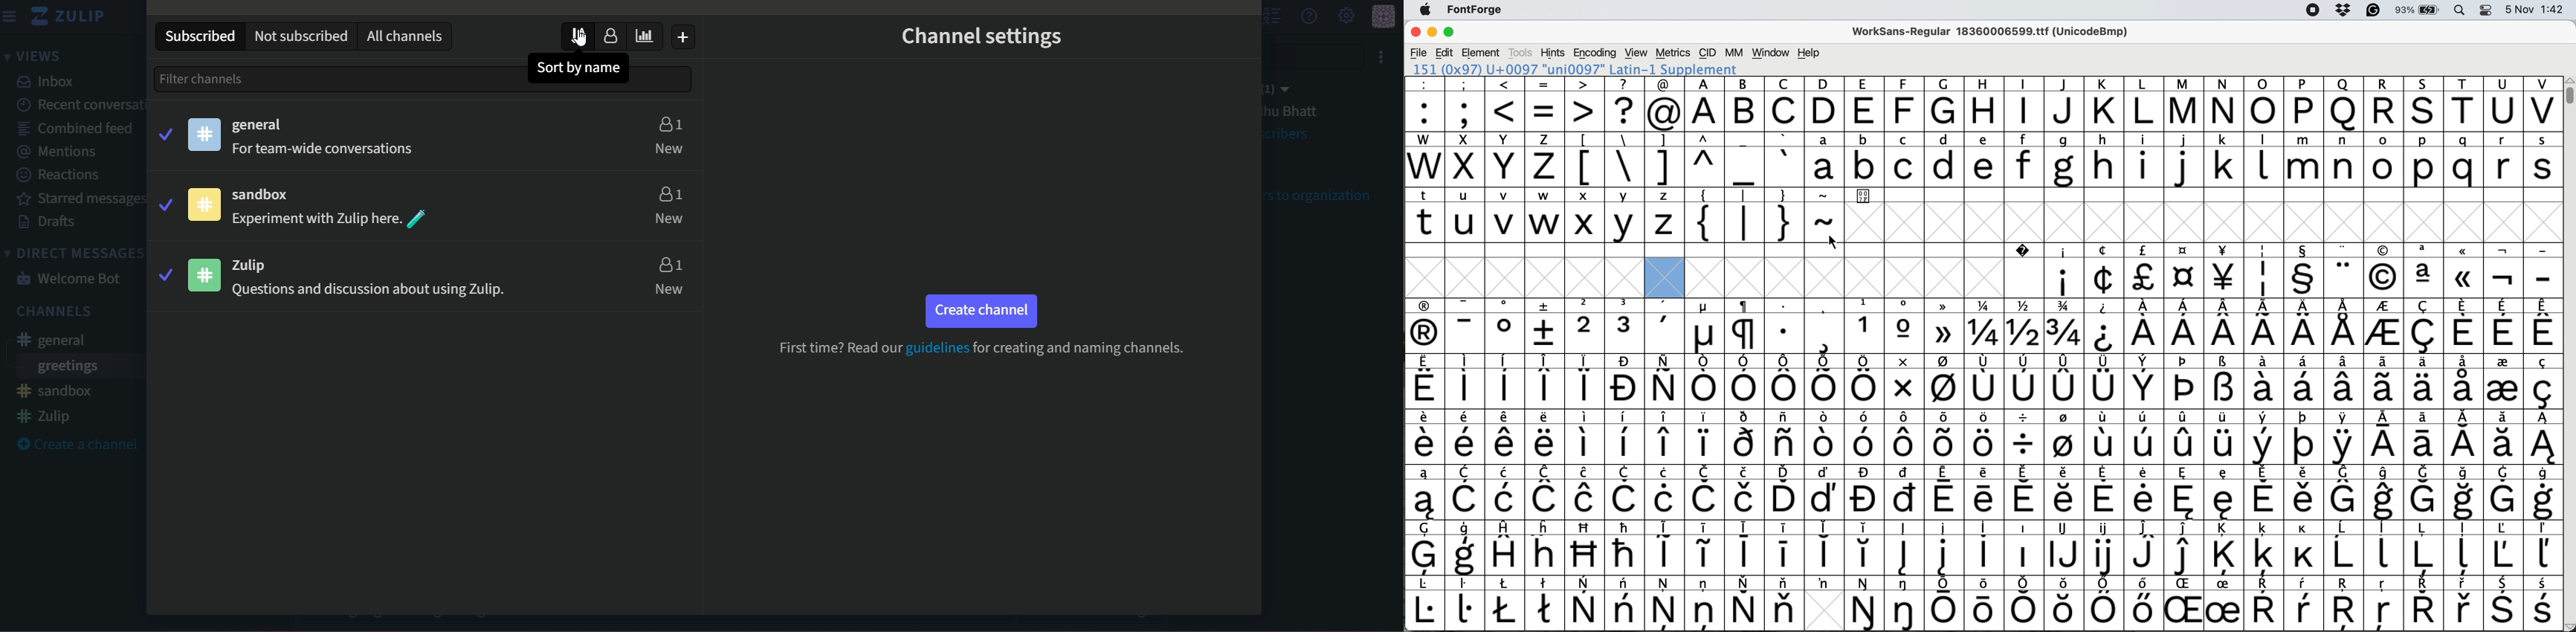 The width and height of the screenshot is (2576, 644). I want to click on symbol, so click(1703, 436).